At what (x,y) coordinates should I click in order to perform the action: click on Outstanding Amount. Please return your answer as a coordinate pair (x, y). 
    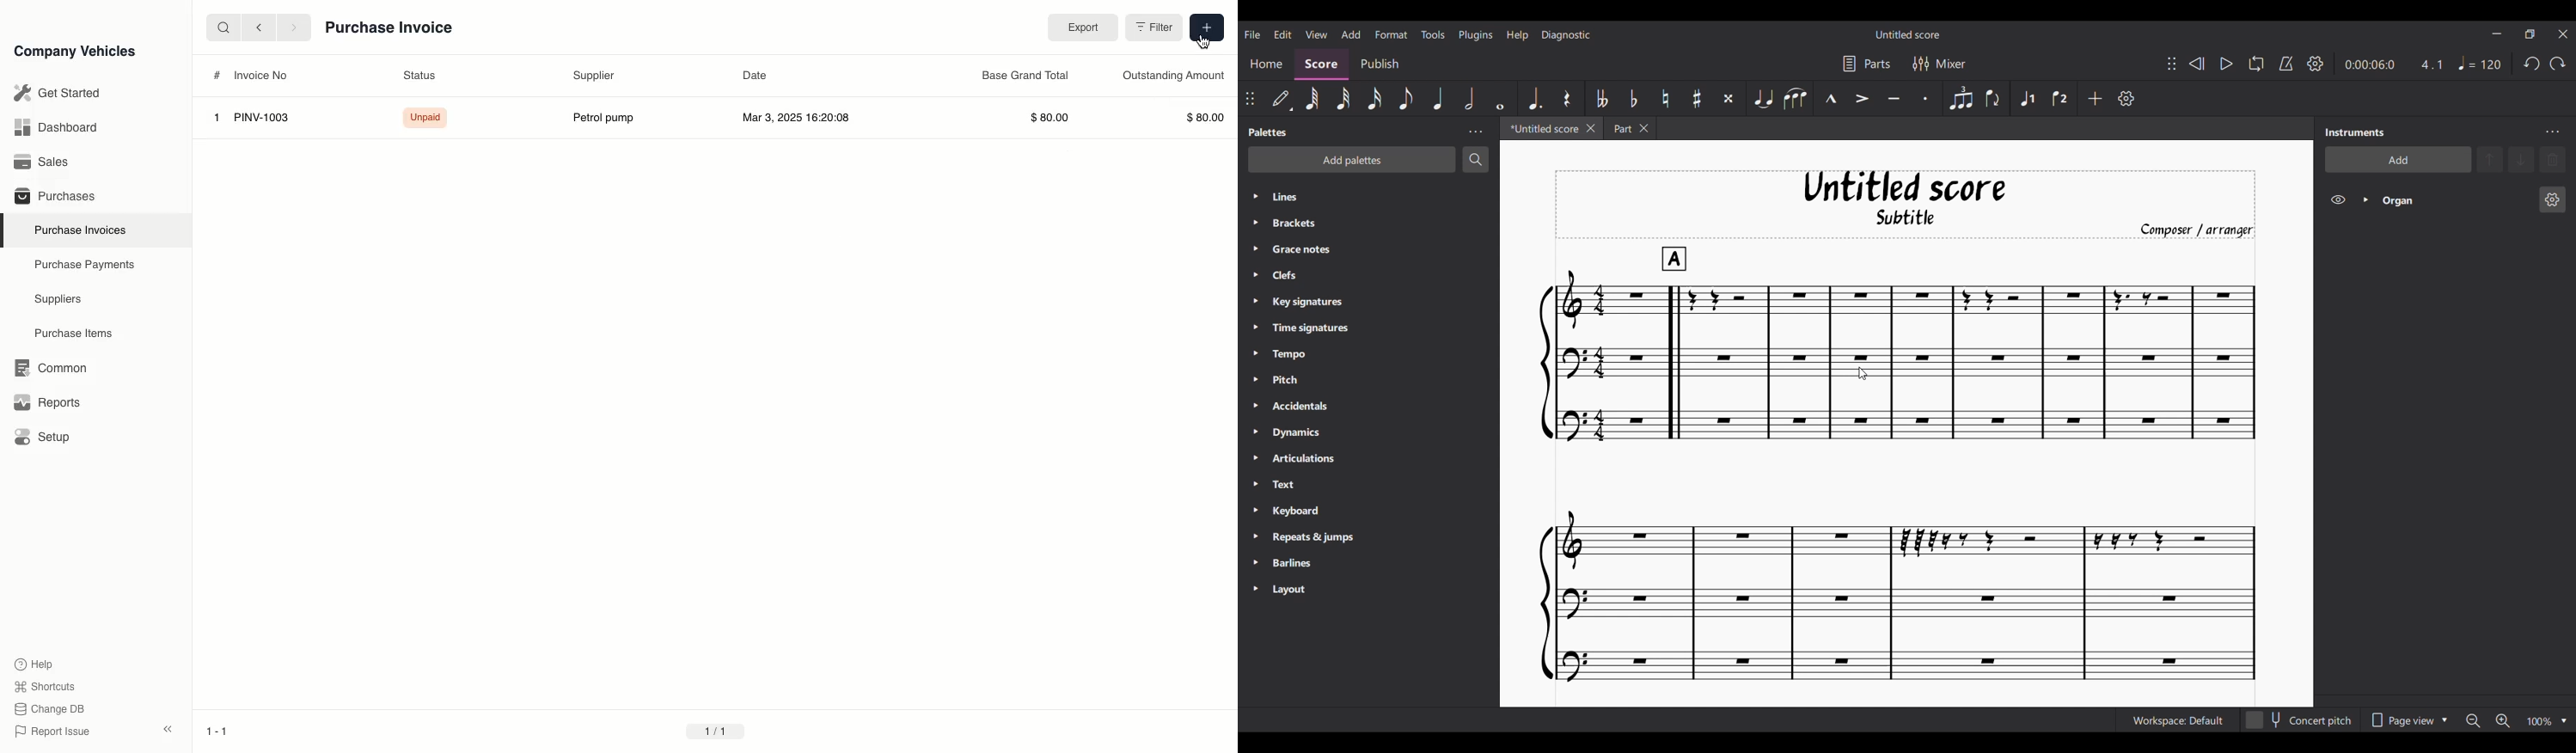
    Looking at the image, I should click on (1176, 76).